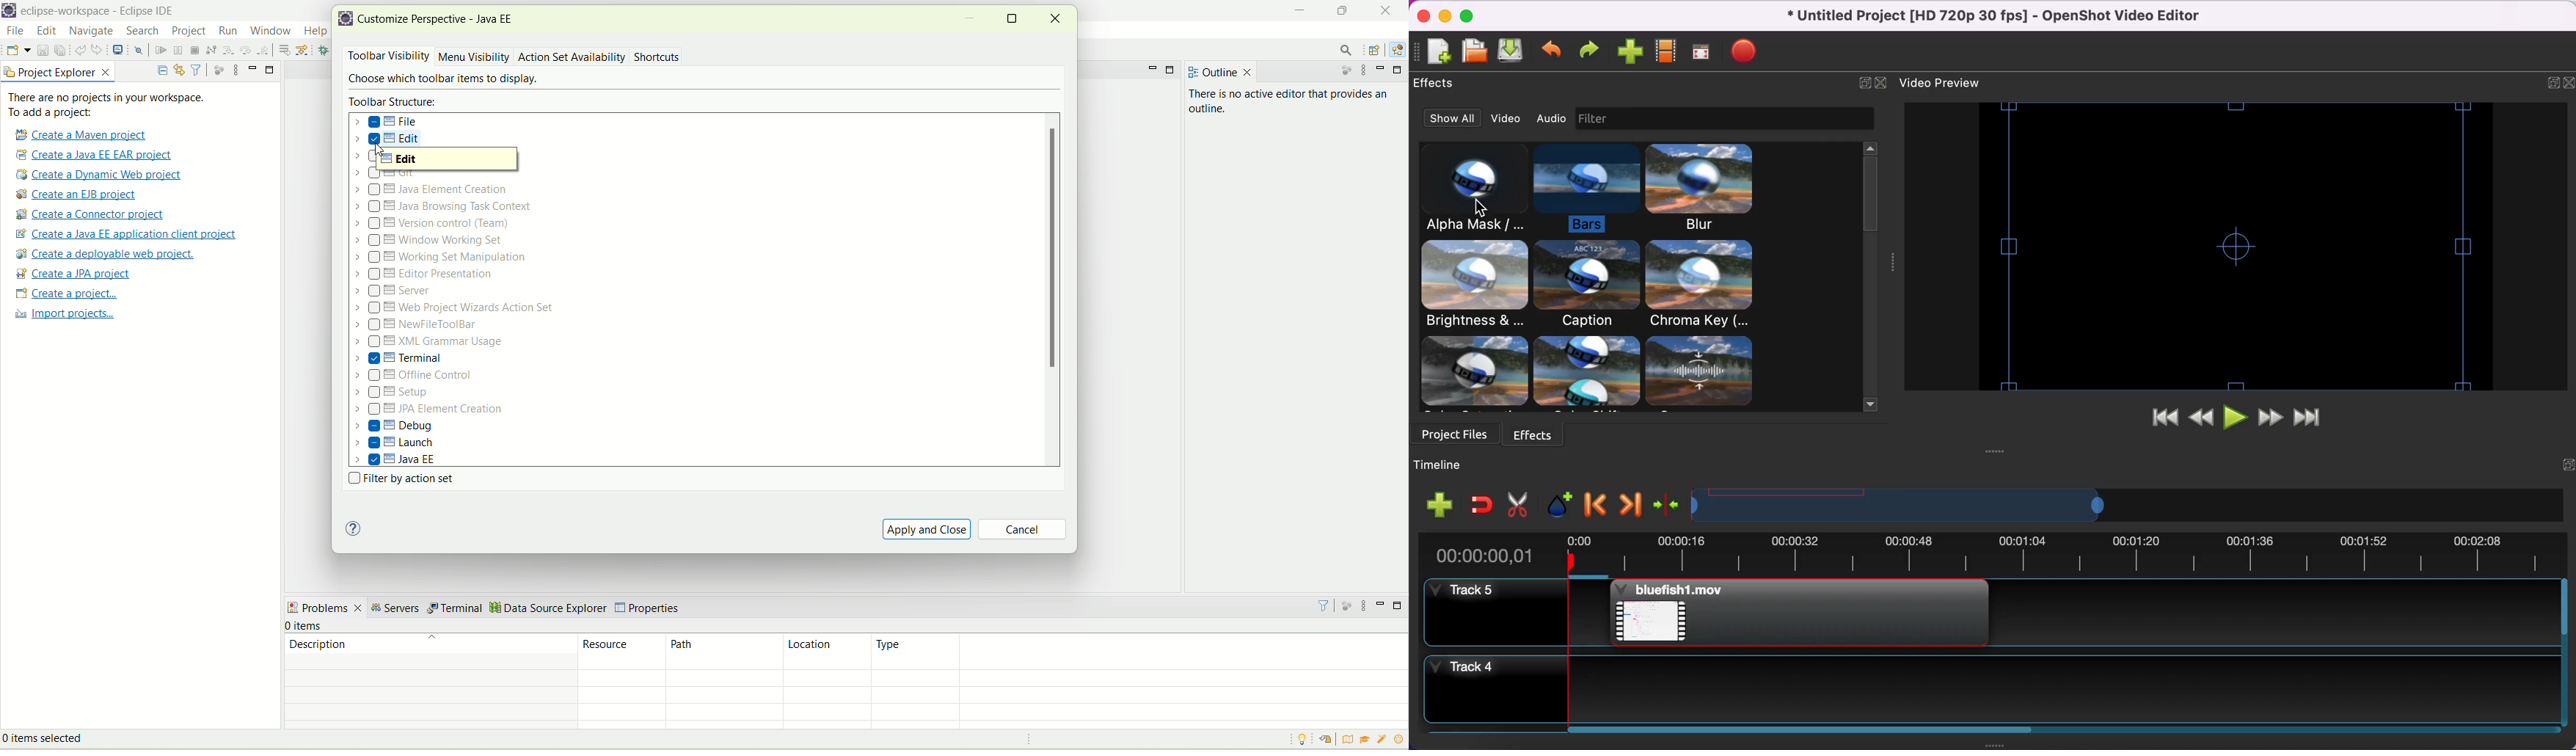 Image resolution: width=2576 pixels, height=756 pixels. What do you see at coordinates (456, 308) in the screenshot?
I see `web project` at bounding box center [456, 308].